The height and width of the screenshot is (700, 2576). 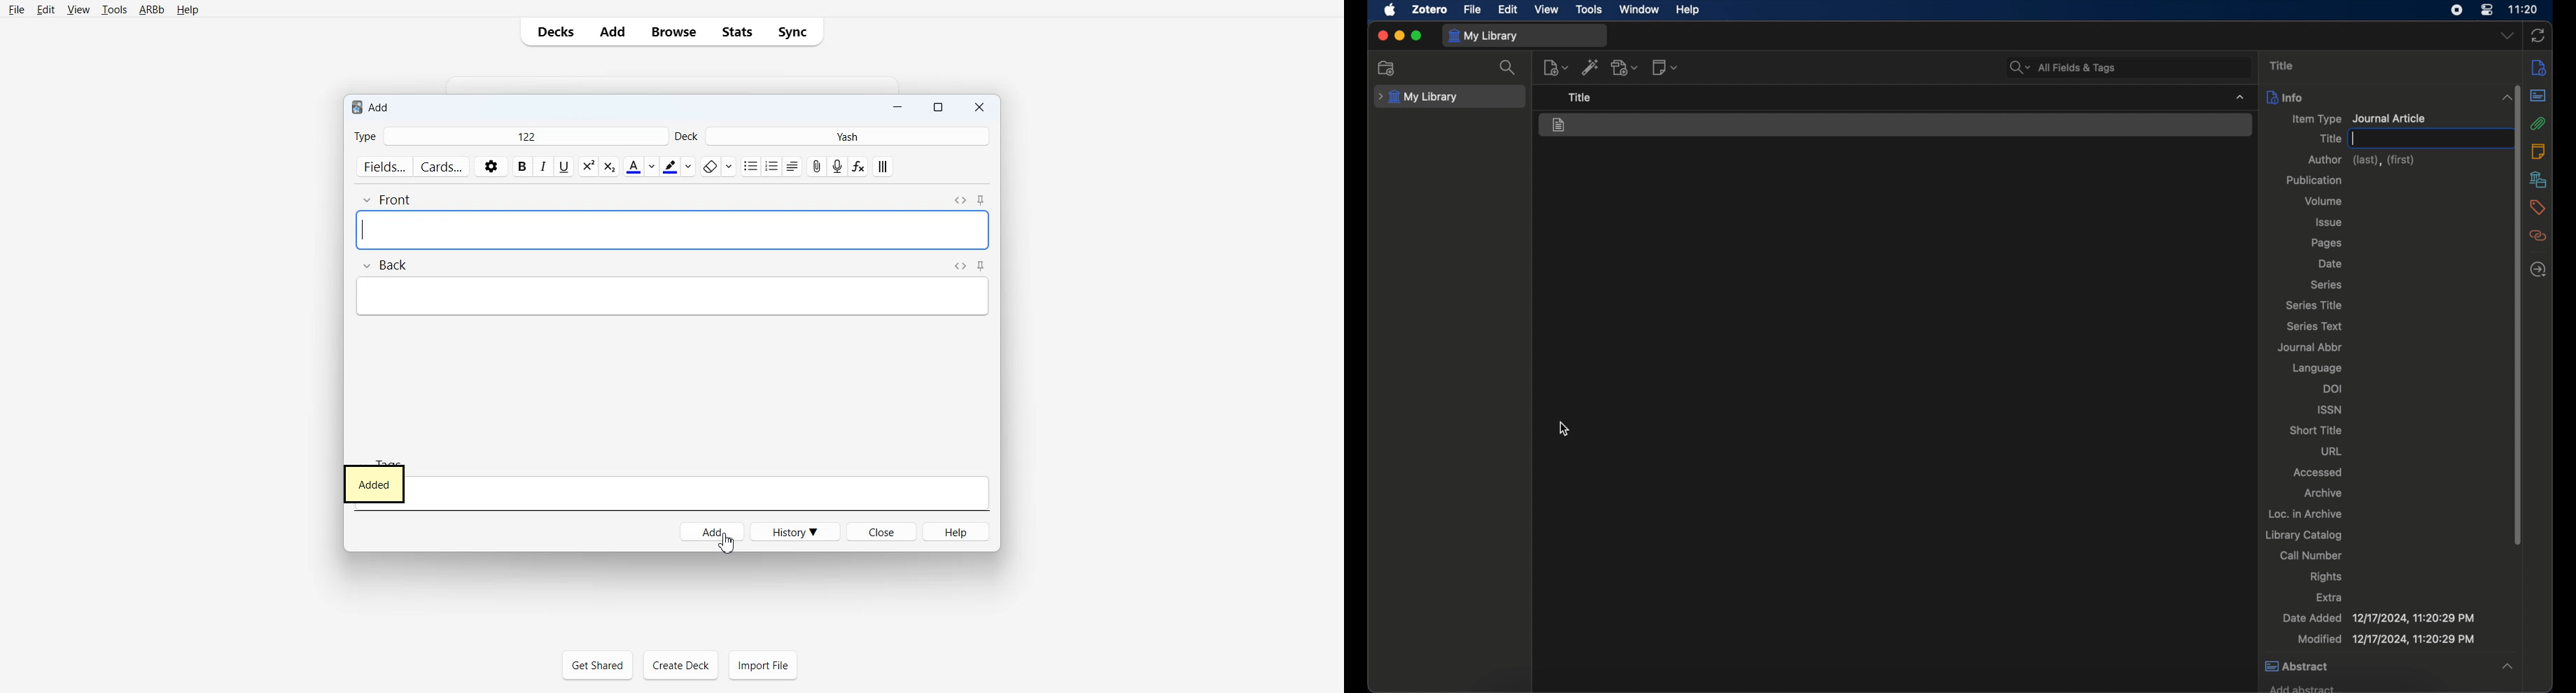 What do you see at coordinates (2538, 123) in the screenshot?
I see `attachments` at bounding box center [2538, 123].